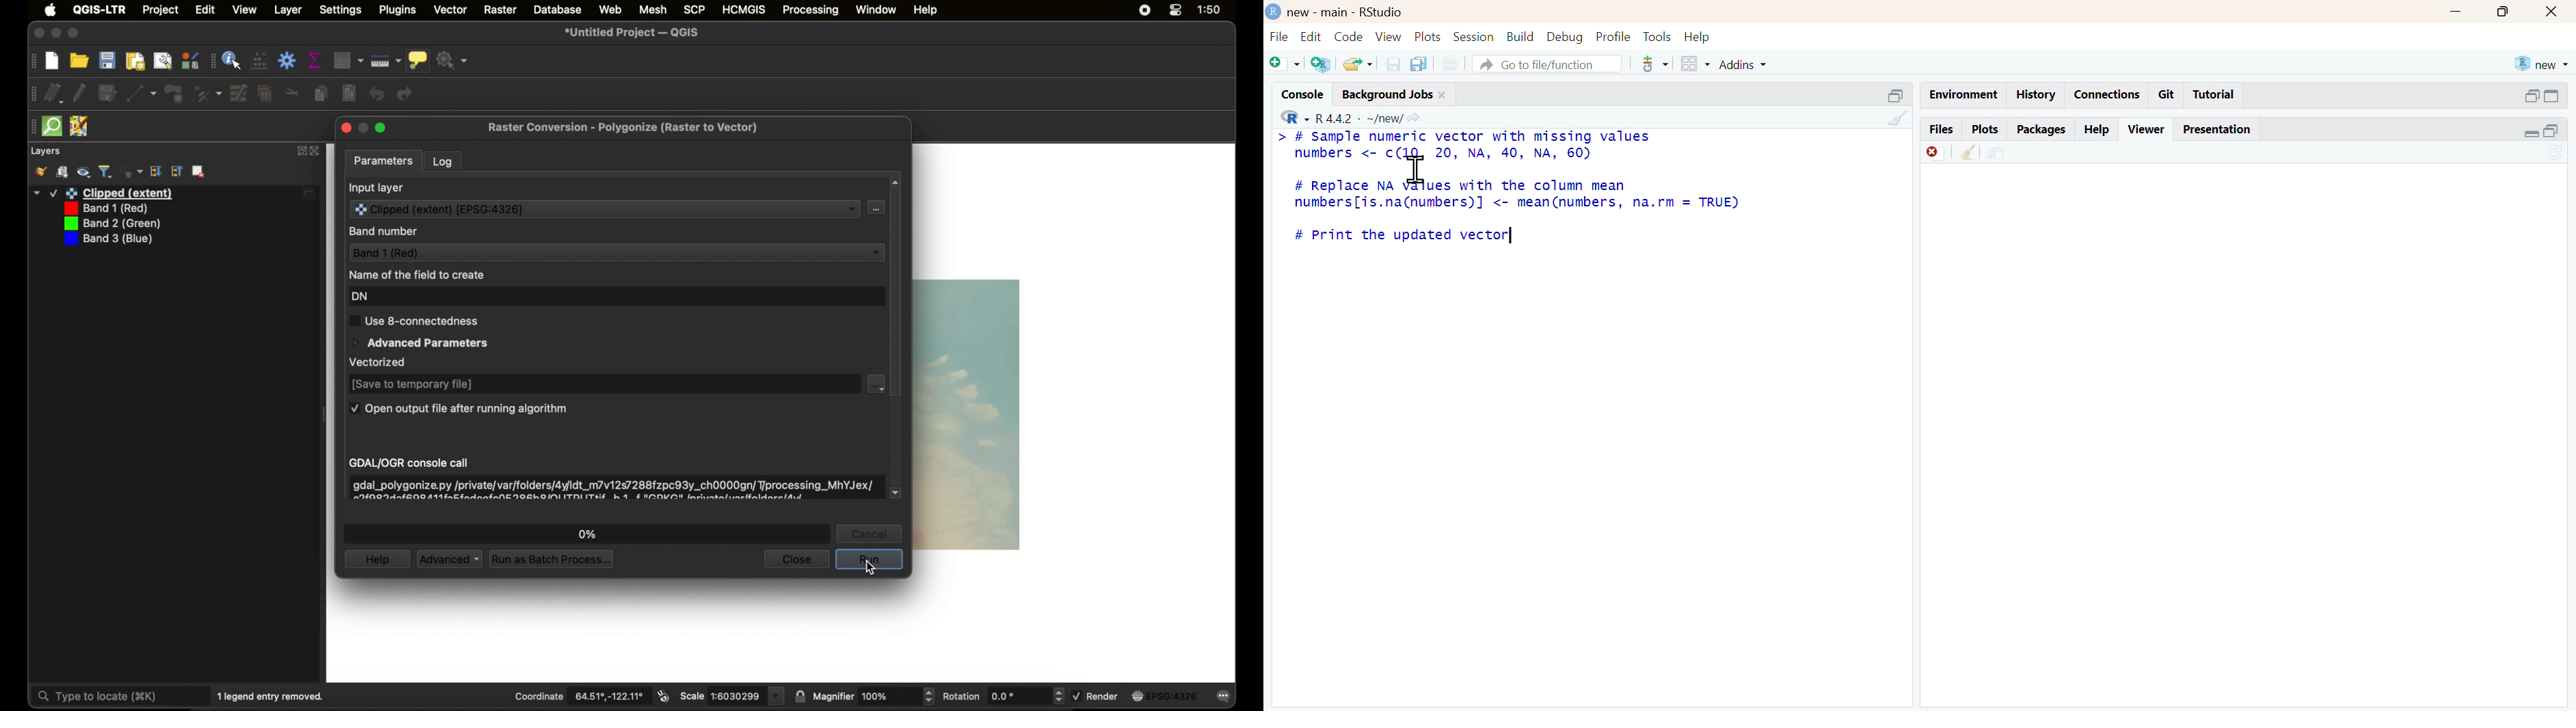  I want to click on undo, so click(377, 93).